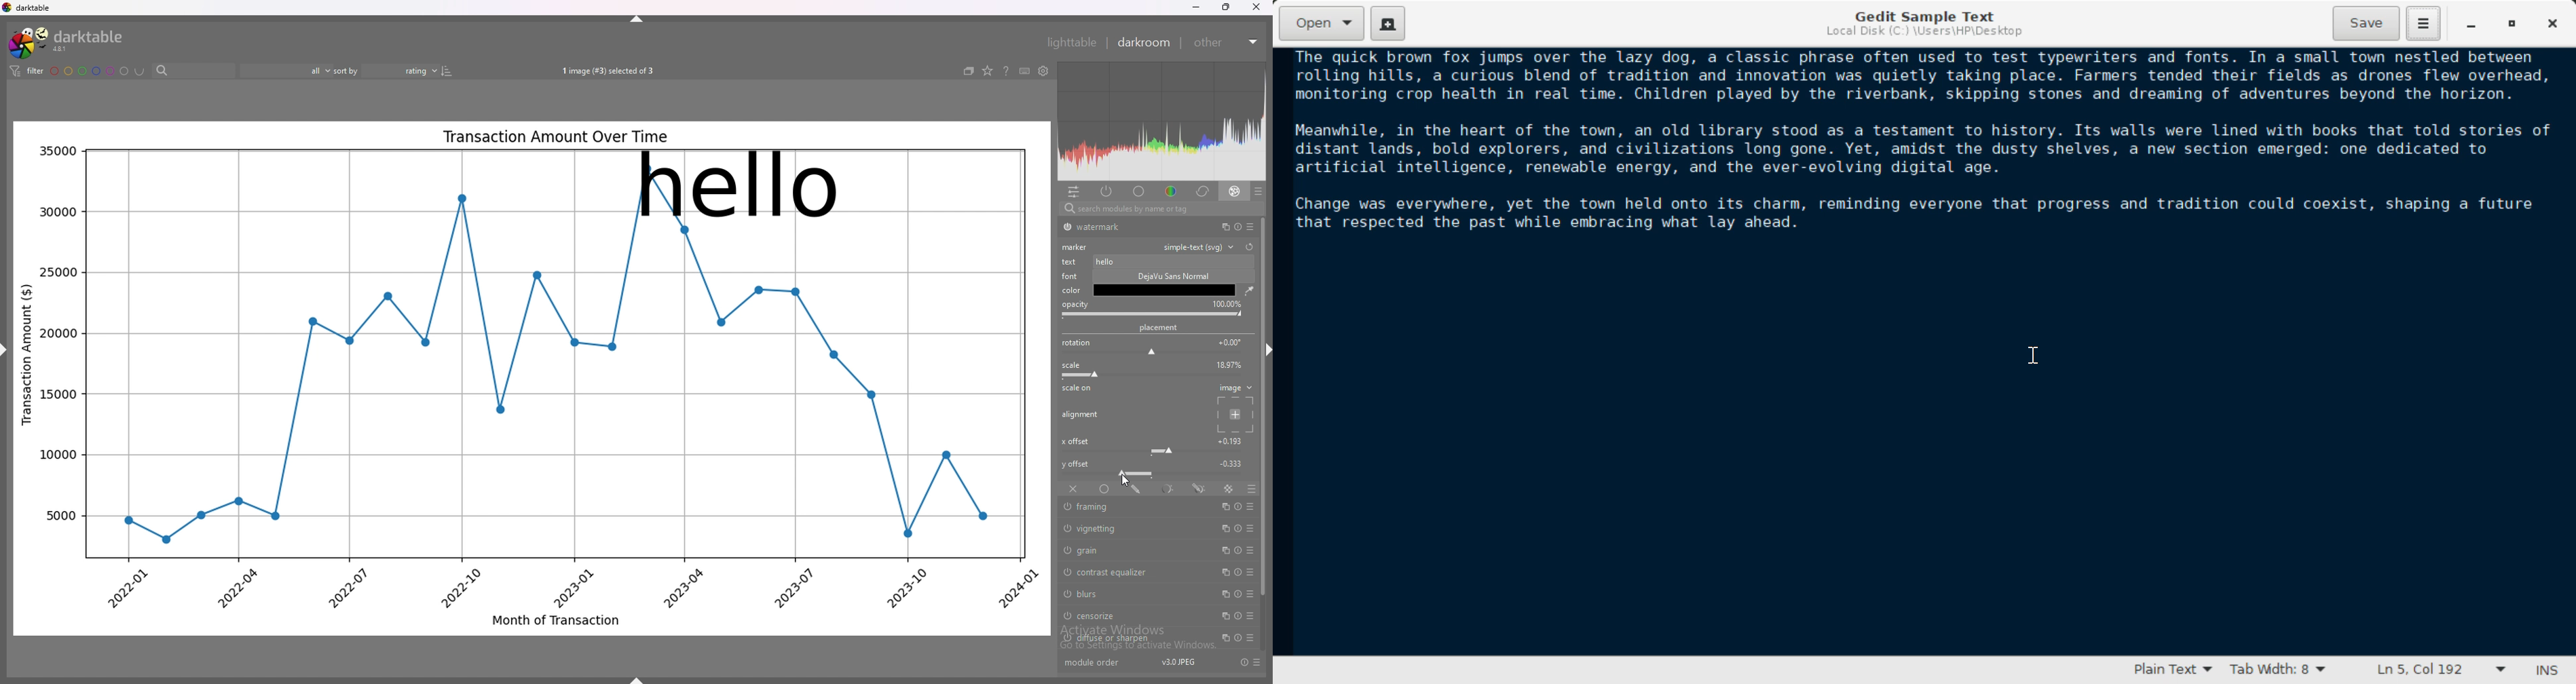  What do you see at coordinates (1254, 8) in the screenshot?
I see `close` at bounding box center [1254, 8].